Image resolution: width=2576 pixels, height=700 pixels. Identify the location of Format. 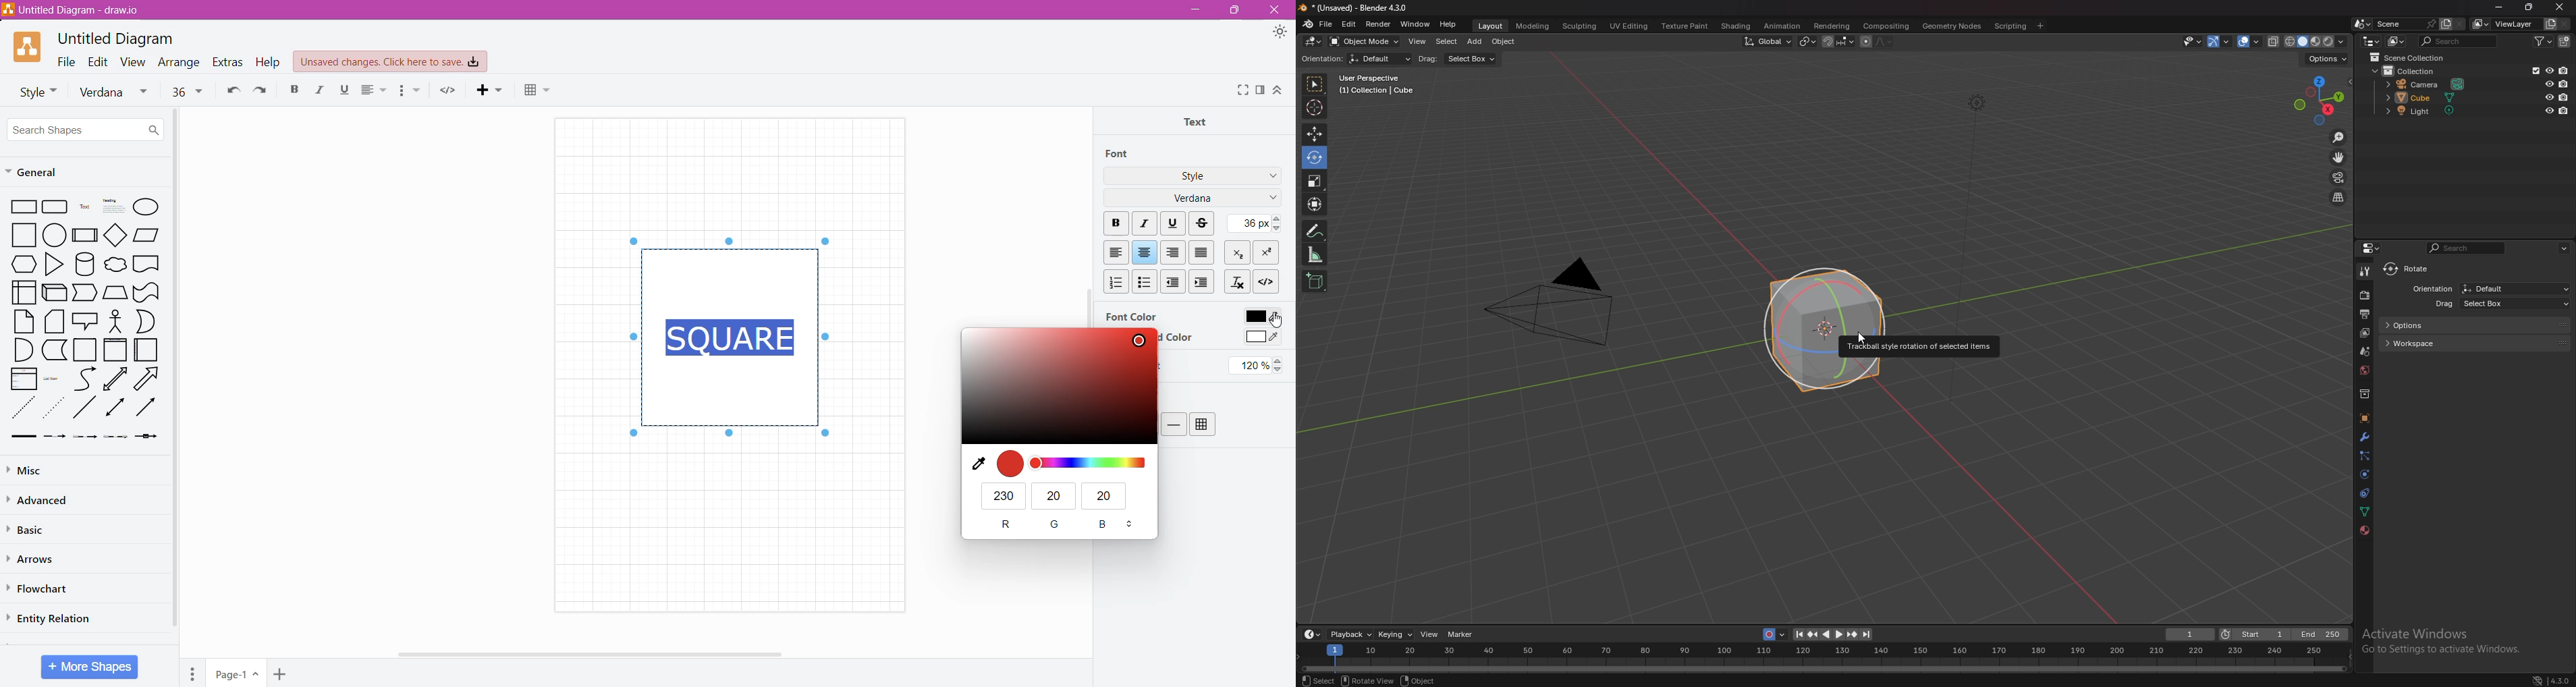
(1261, 90).